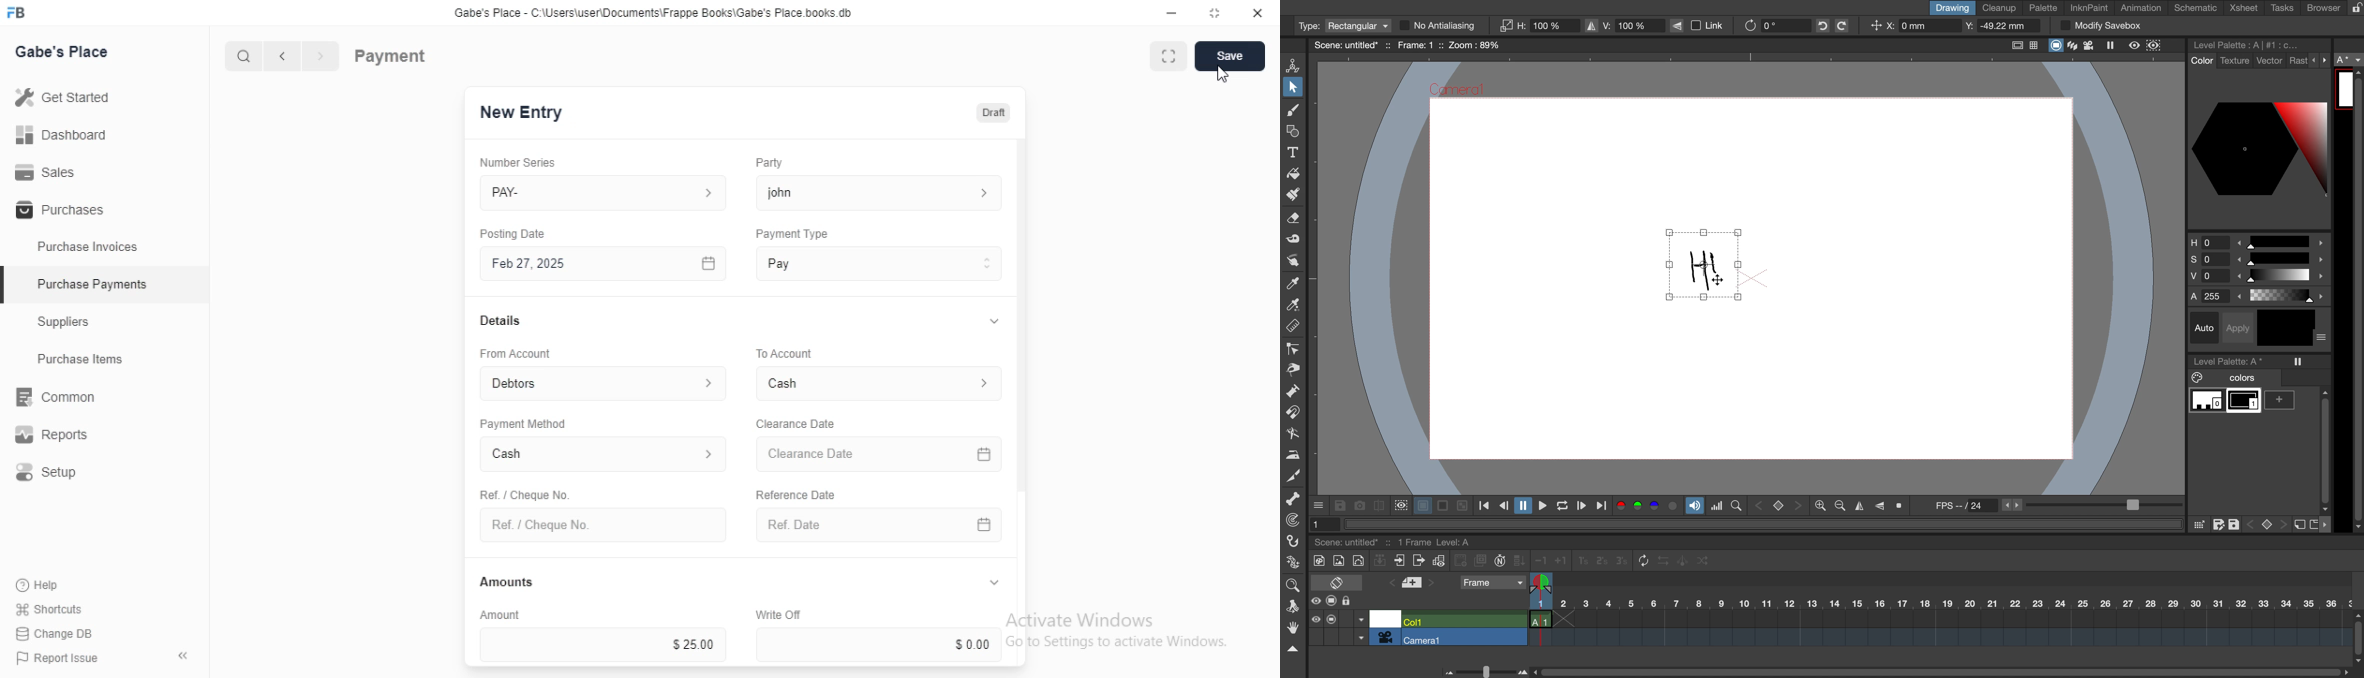 The width and height of the screenshot is (2380, 700). Describe the element at coordinates (1770, 25) in the screenshot. I see `rotate` at that location.